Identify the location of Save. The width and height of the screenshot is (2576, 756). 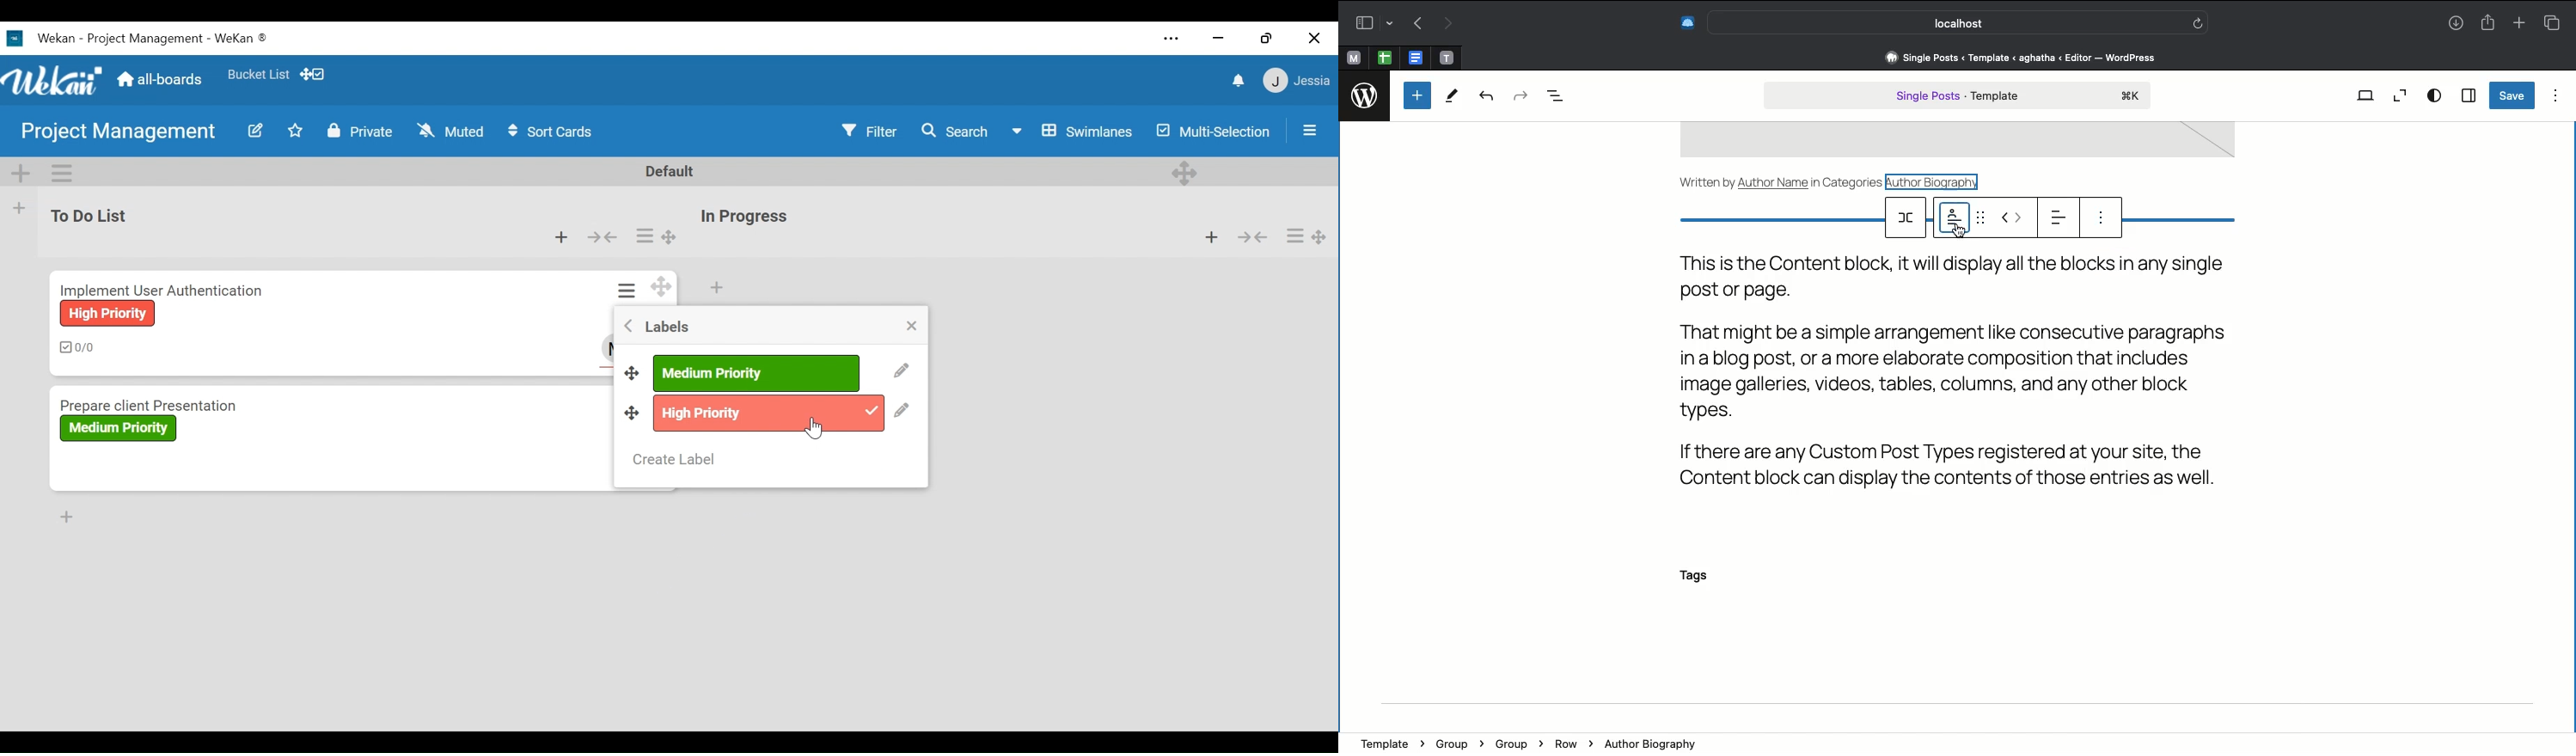
(2511, 95).